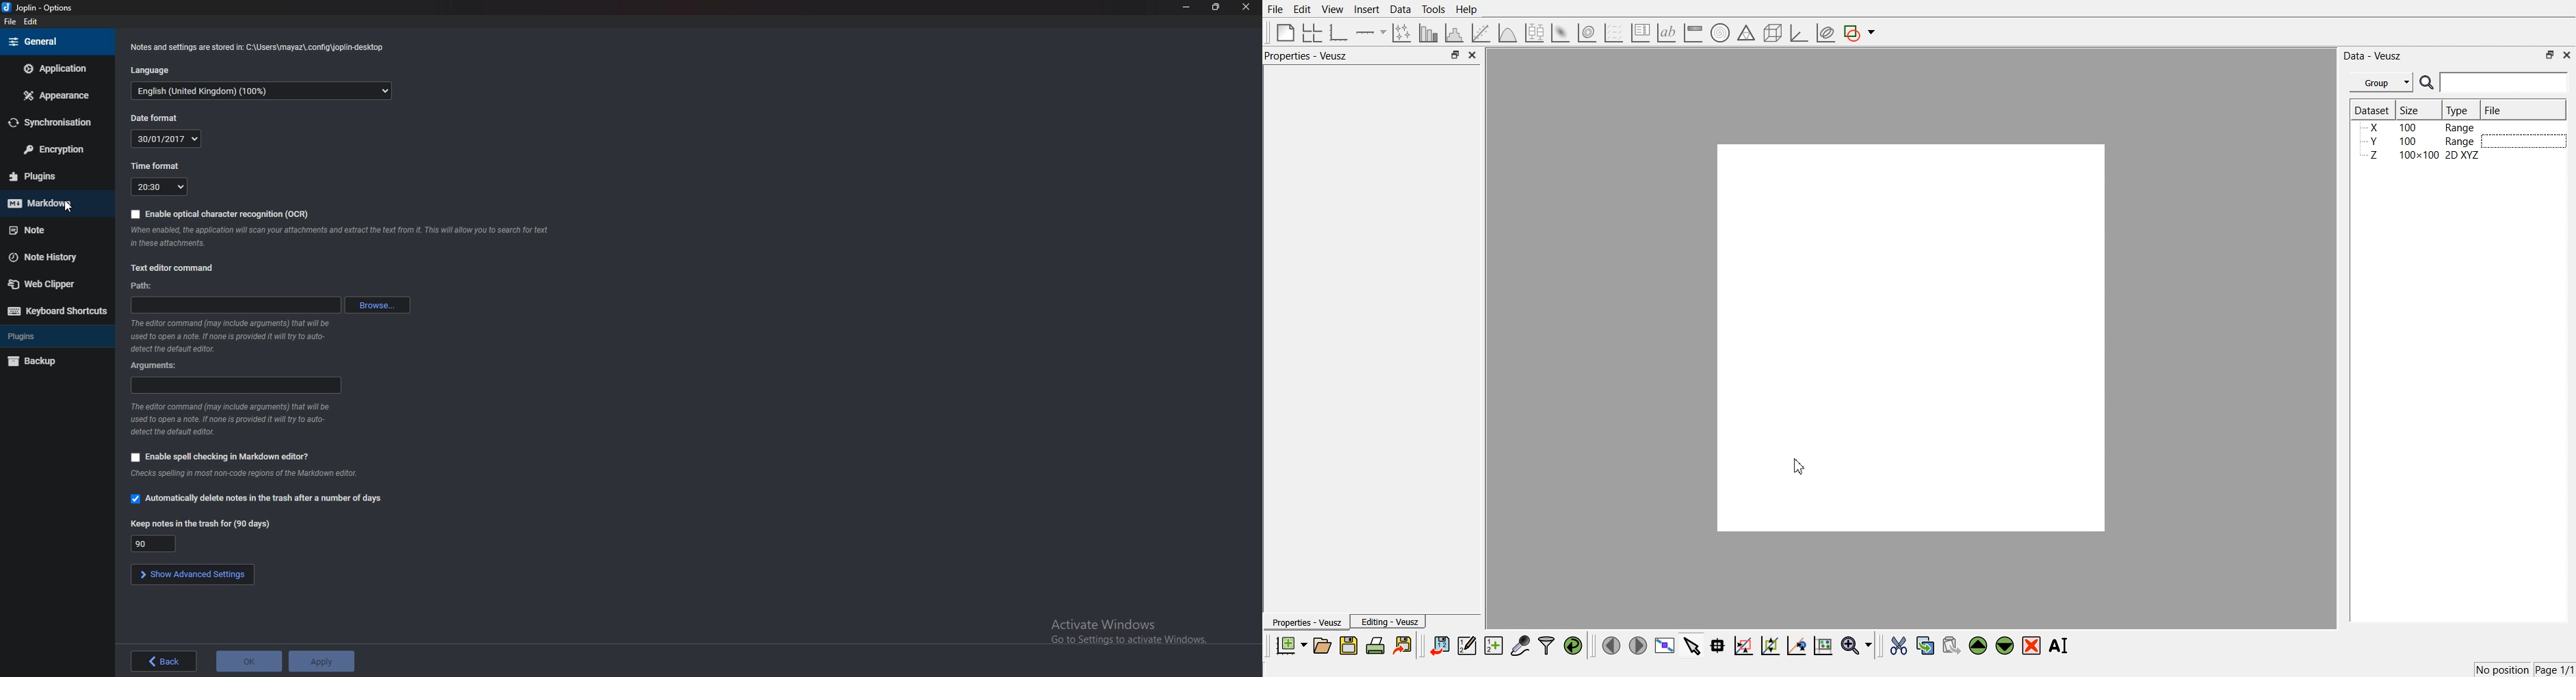 This screenshot has width=2576, height=700. Describe the element at coordinates (1339, 33) in the screenshot. I see `Base Graph` at that location.